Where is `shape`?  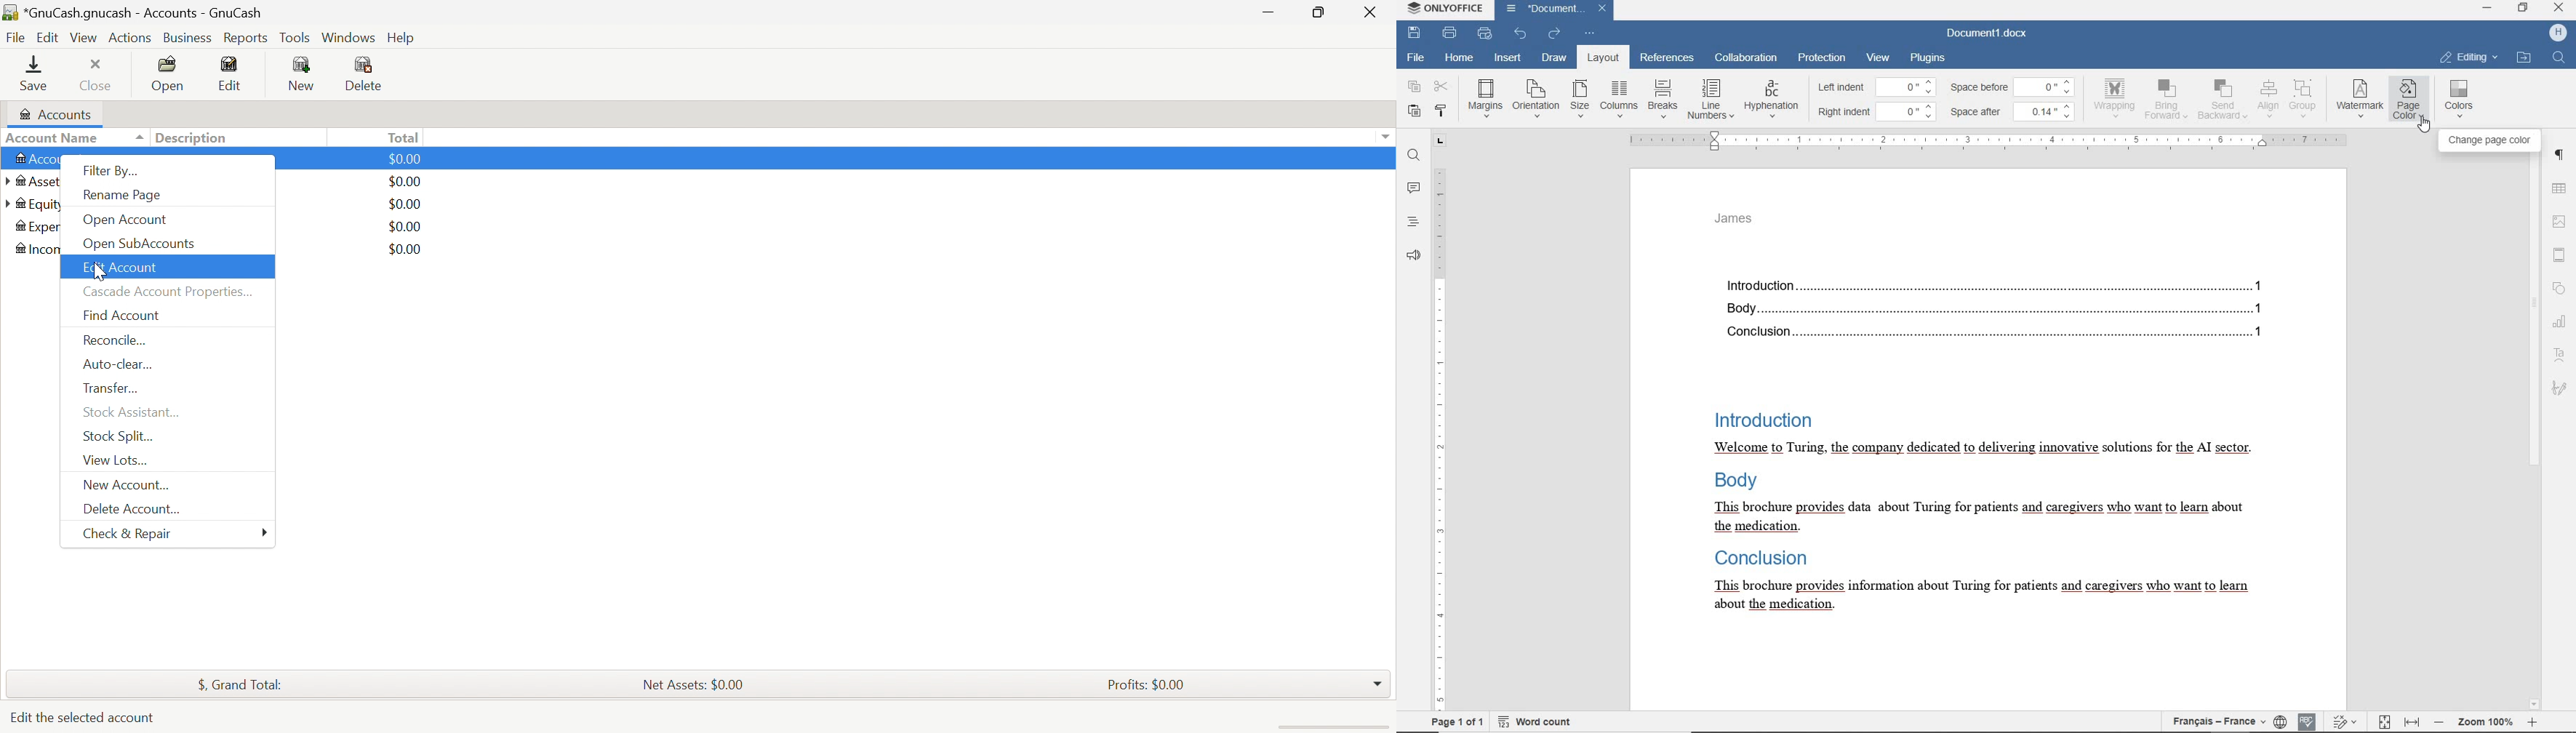 shape is located at coordinates (2559, 288).